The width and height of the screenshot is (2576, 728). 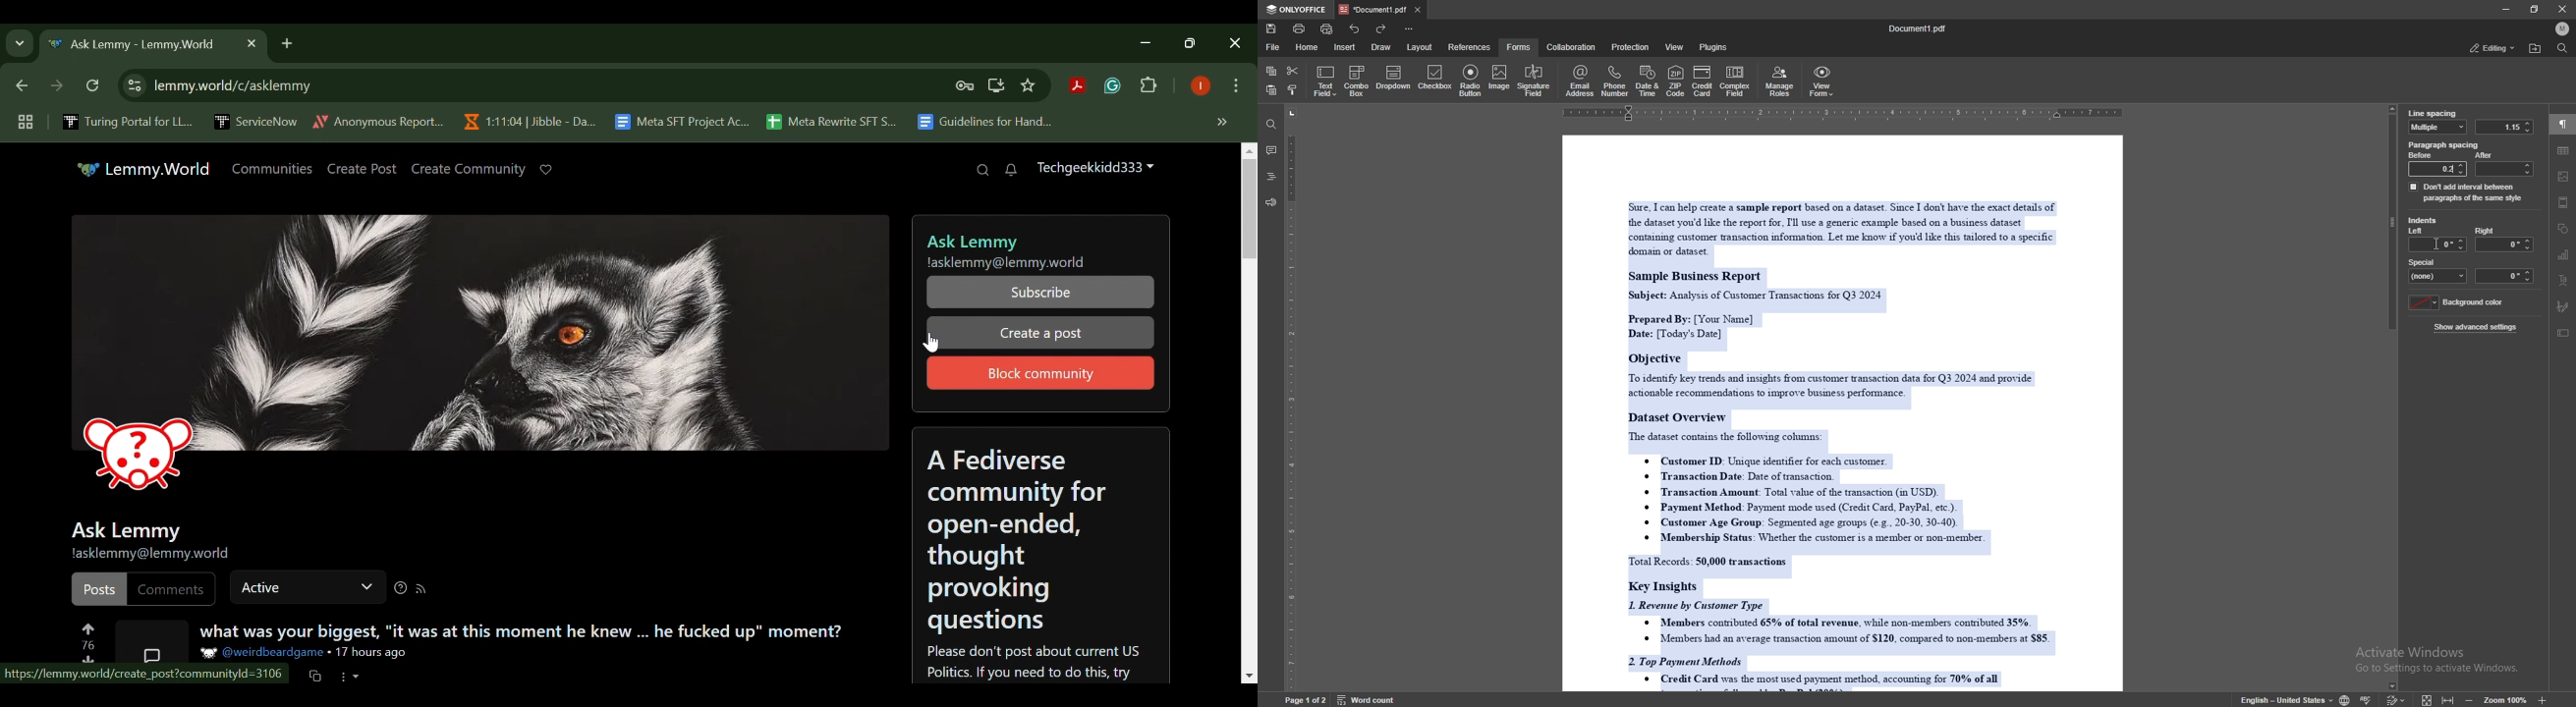 What do you see at coordinates (2564, 333) in the screenshot?
I see `text box` at bounding box center [2564, 333].